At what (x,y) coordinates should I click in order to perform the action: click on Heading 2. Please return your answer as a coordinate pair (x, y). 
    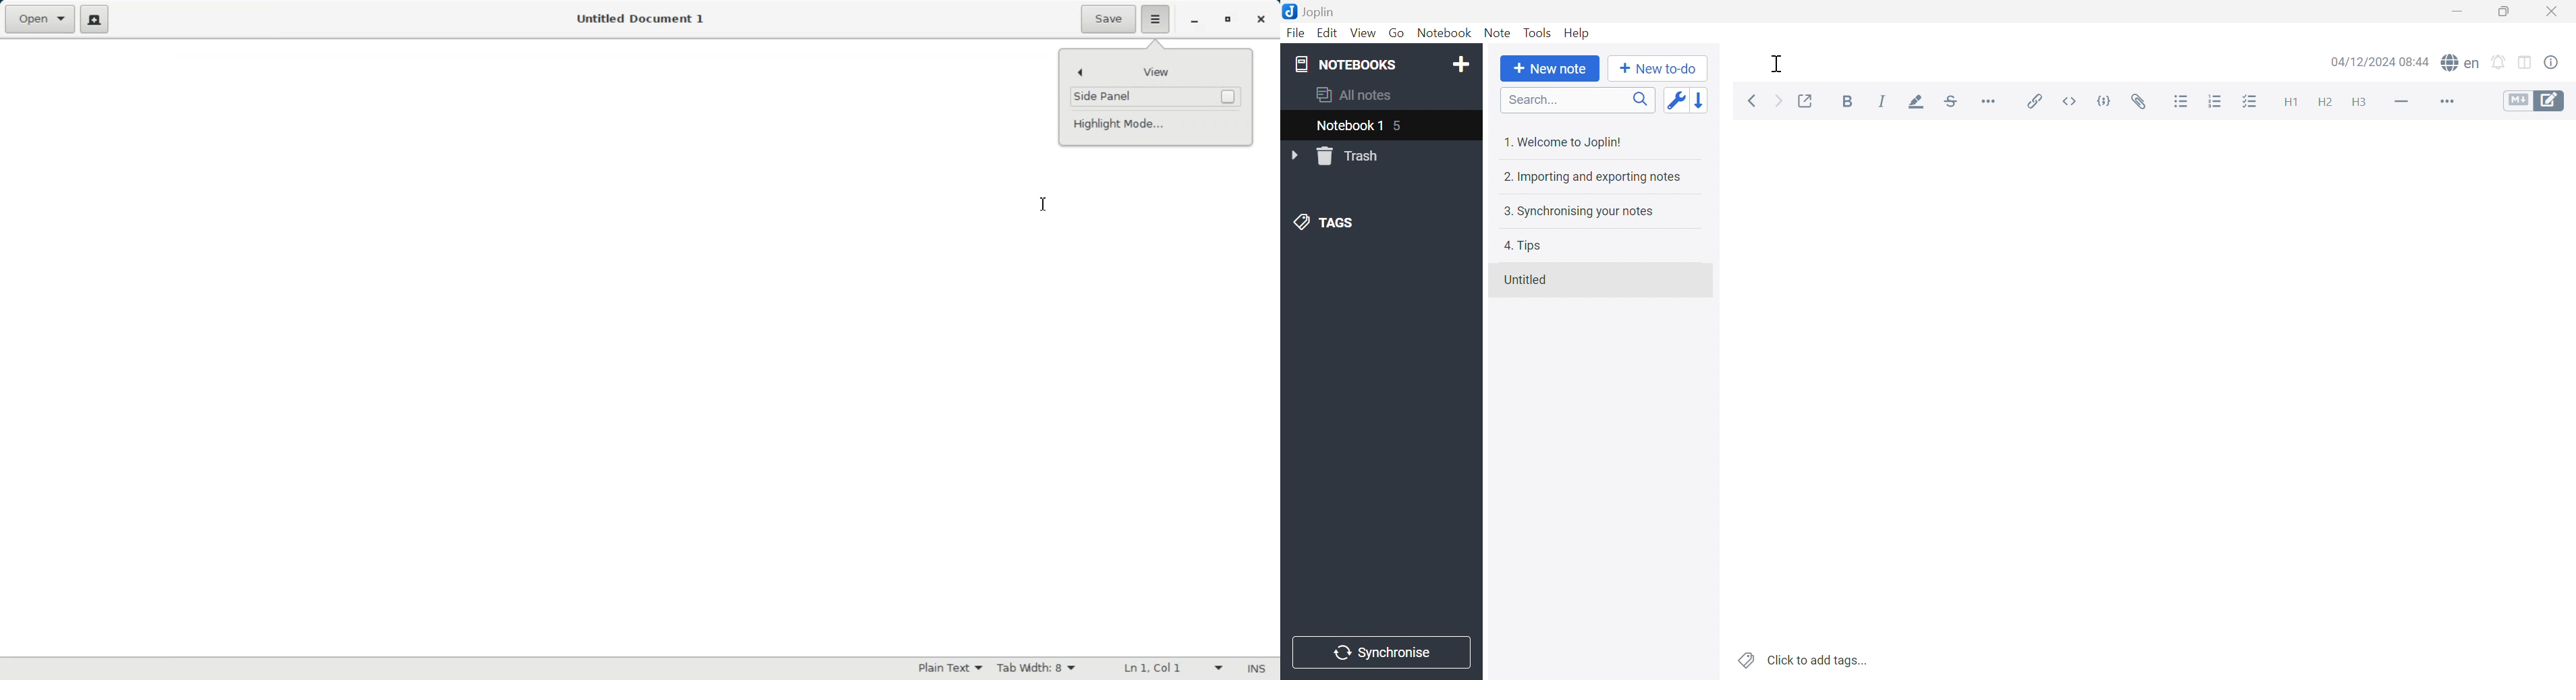
    Looking at the image, I should click on (2326, 103).